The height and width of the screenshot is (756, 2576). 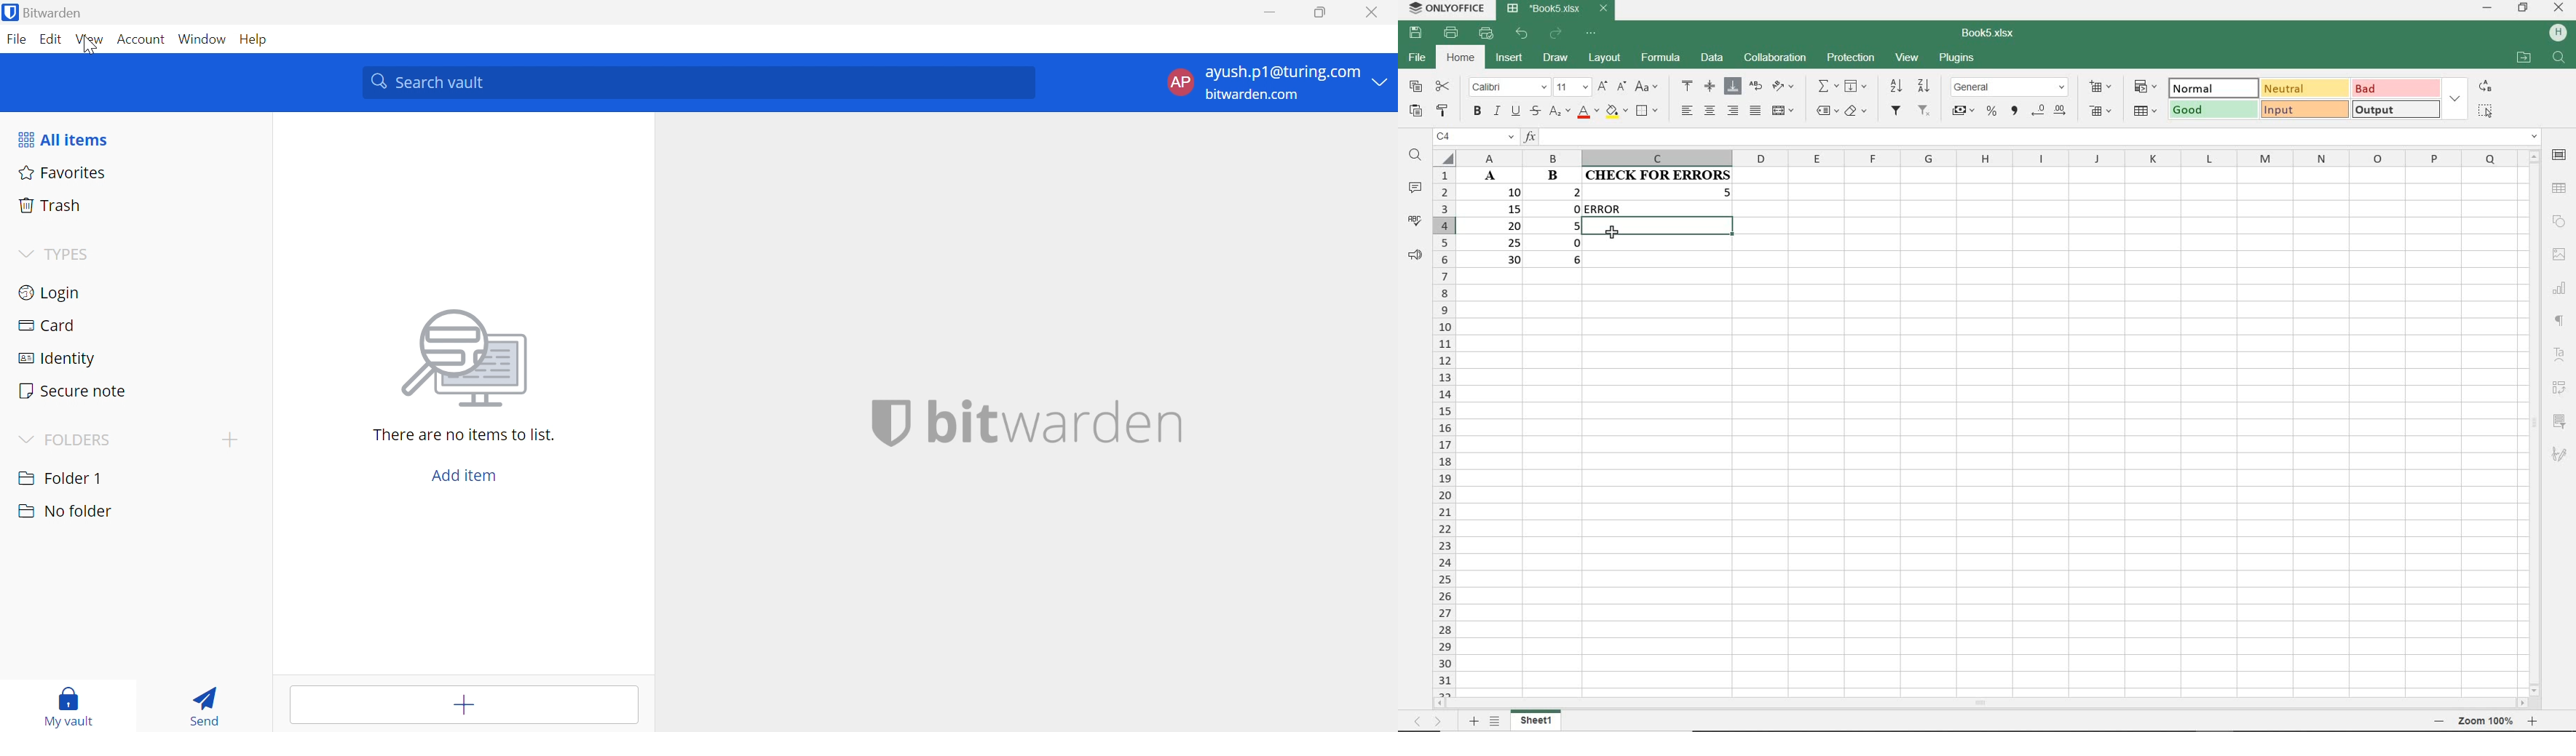 I want to click on INPUT FUNCTION, so click(x=2032, y=137).